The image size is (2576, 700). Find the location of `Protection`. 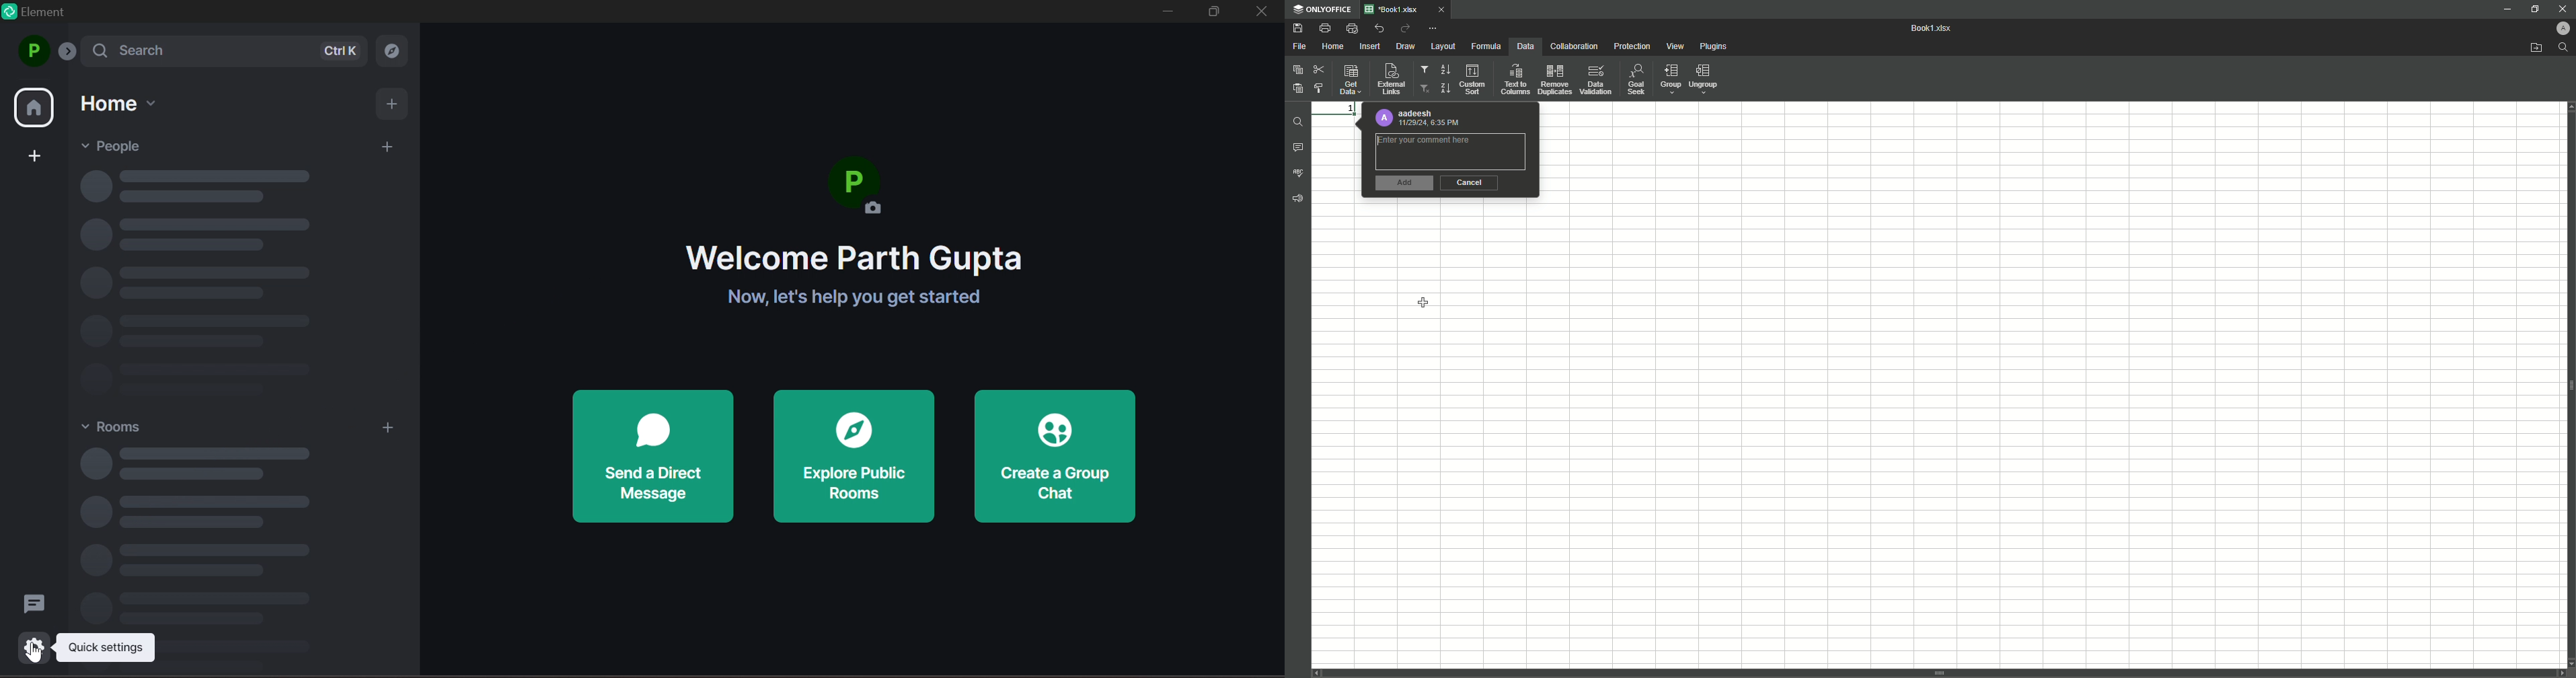

Protection is located at coordinates (1632, 47).